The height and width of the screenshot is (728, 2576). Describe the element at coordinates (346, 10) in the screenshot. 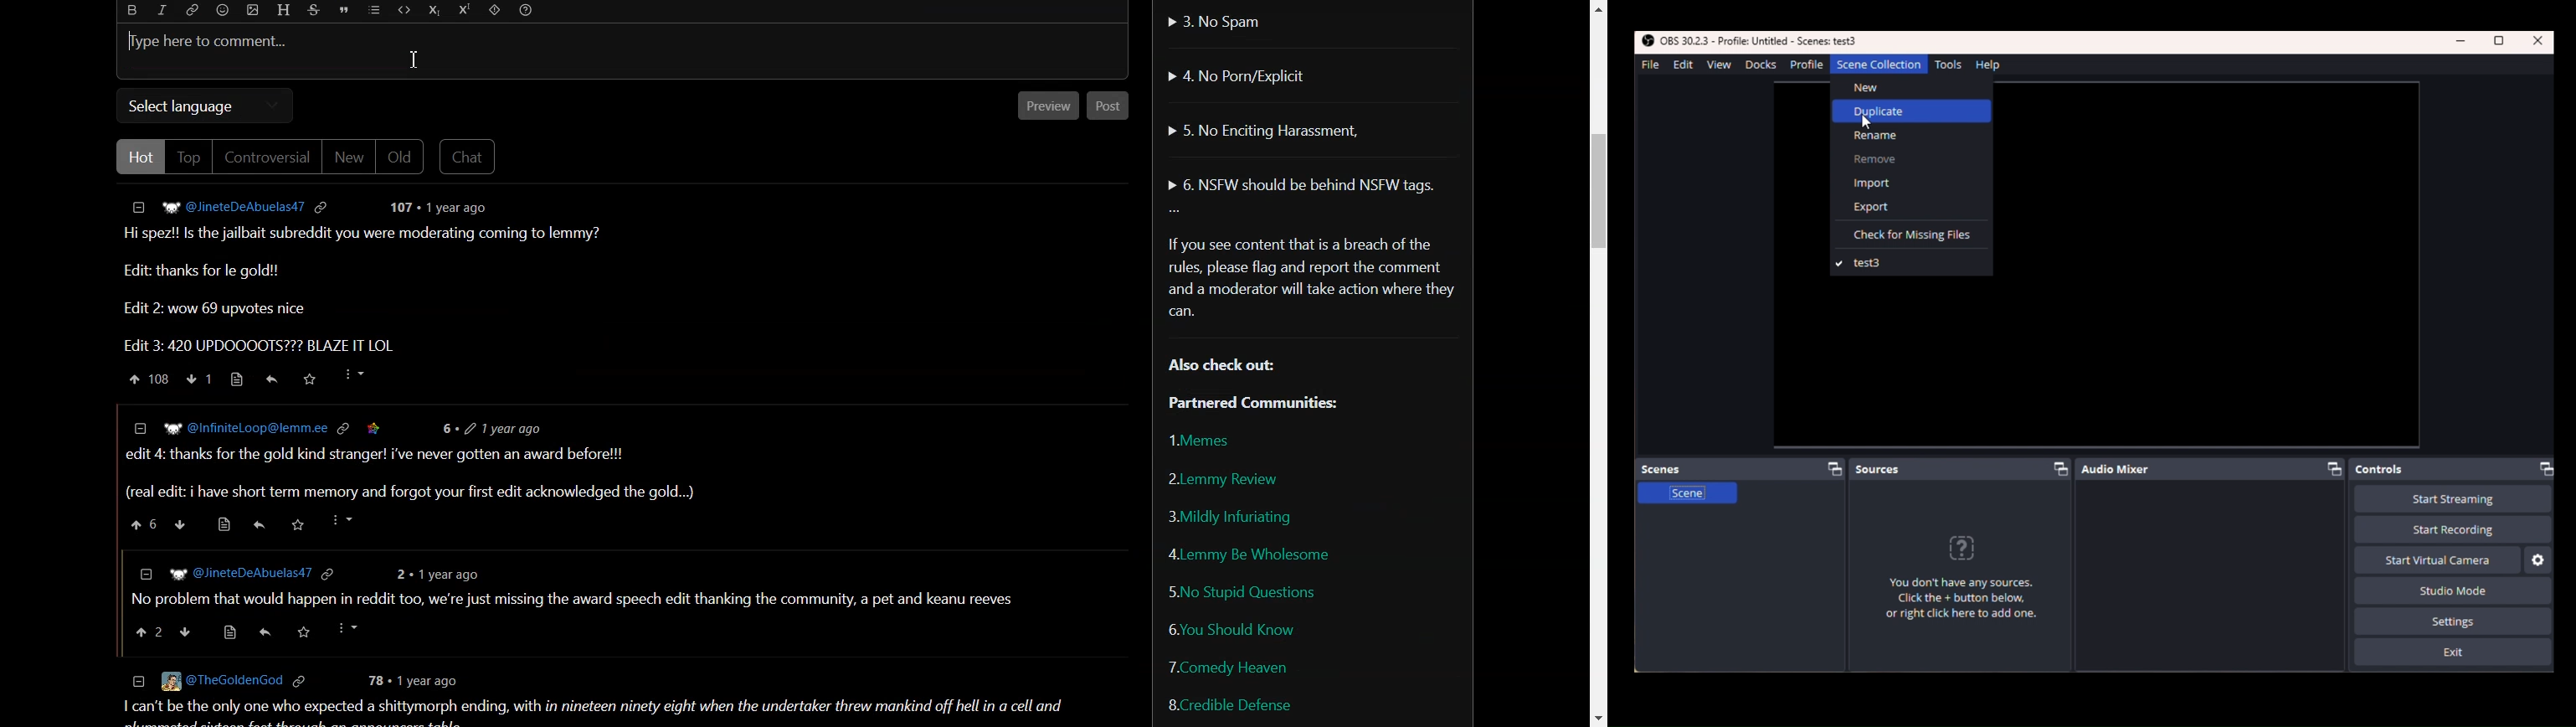

I see `Quote` at that location.